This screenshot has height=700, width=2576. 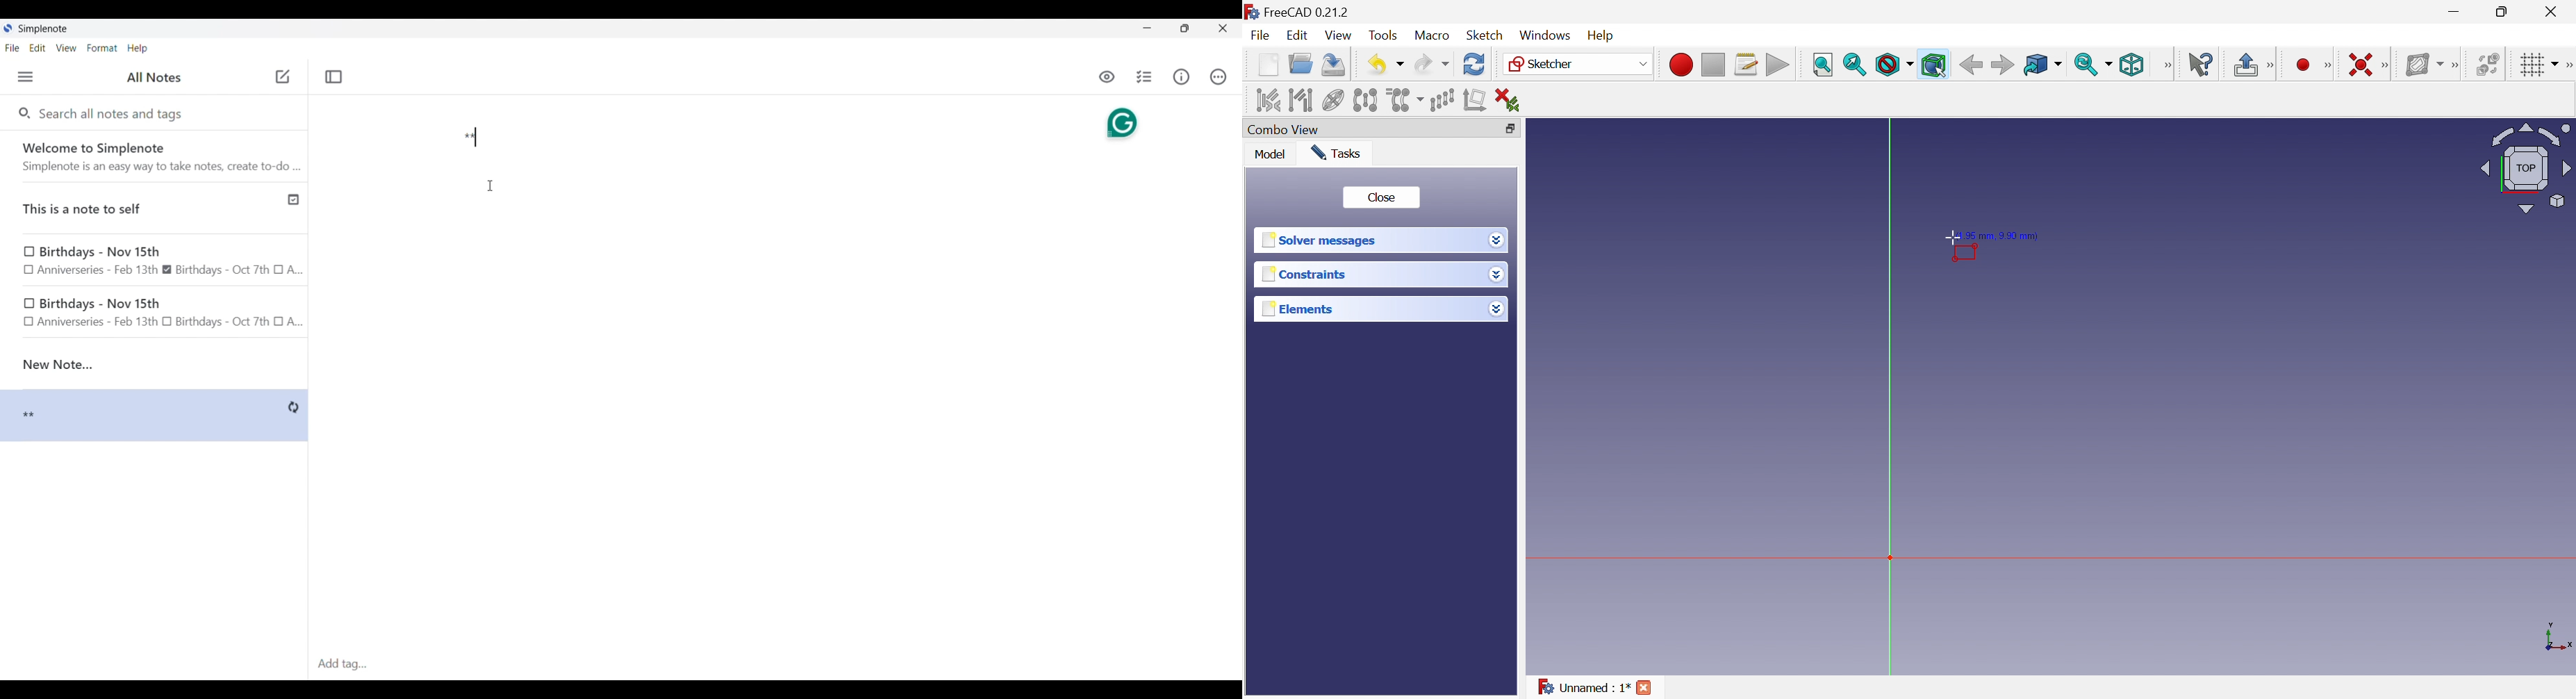 I want to click on , so click(x=1601, y=36).